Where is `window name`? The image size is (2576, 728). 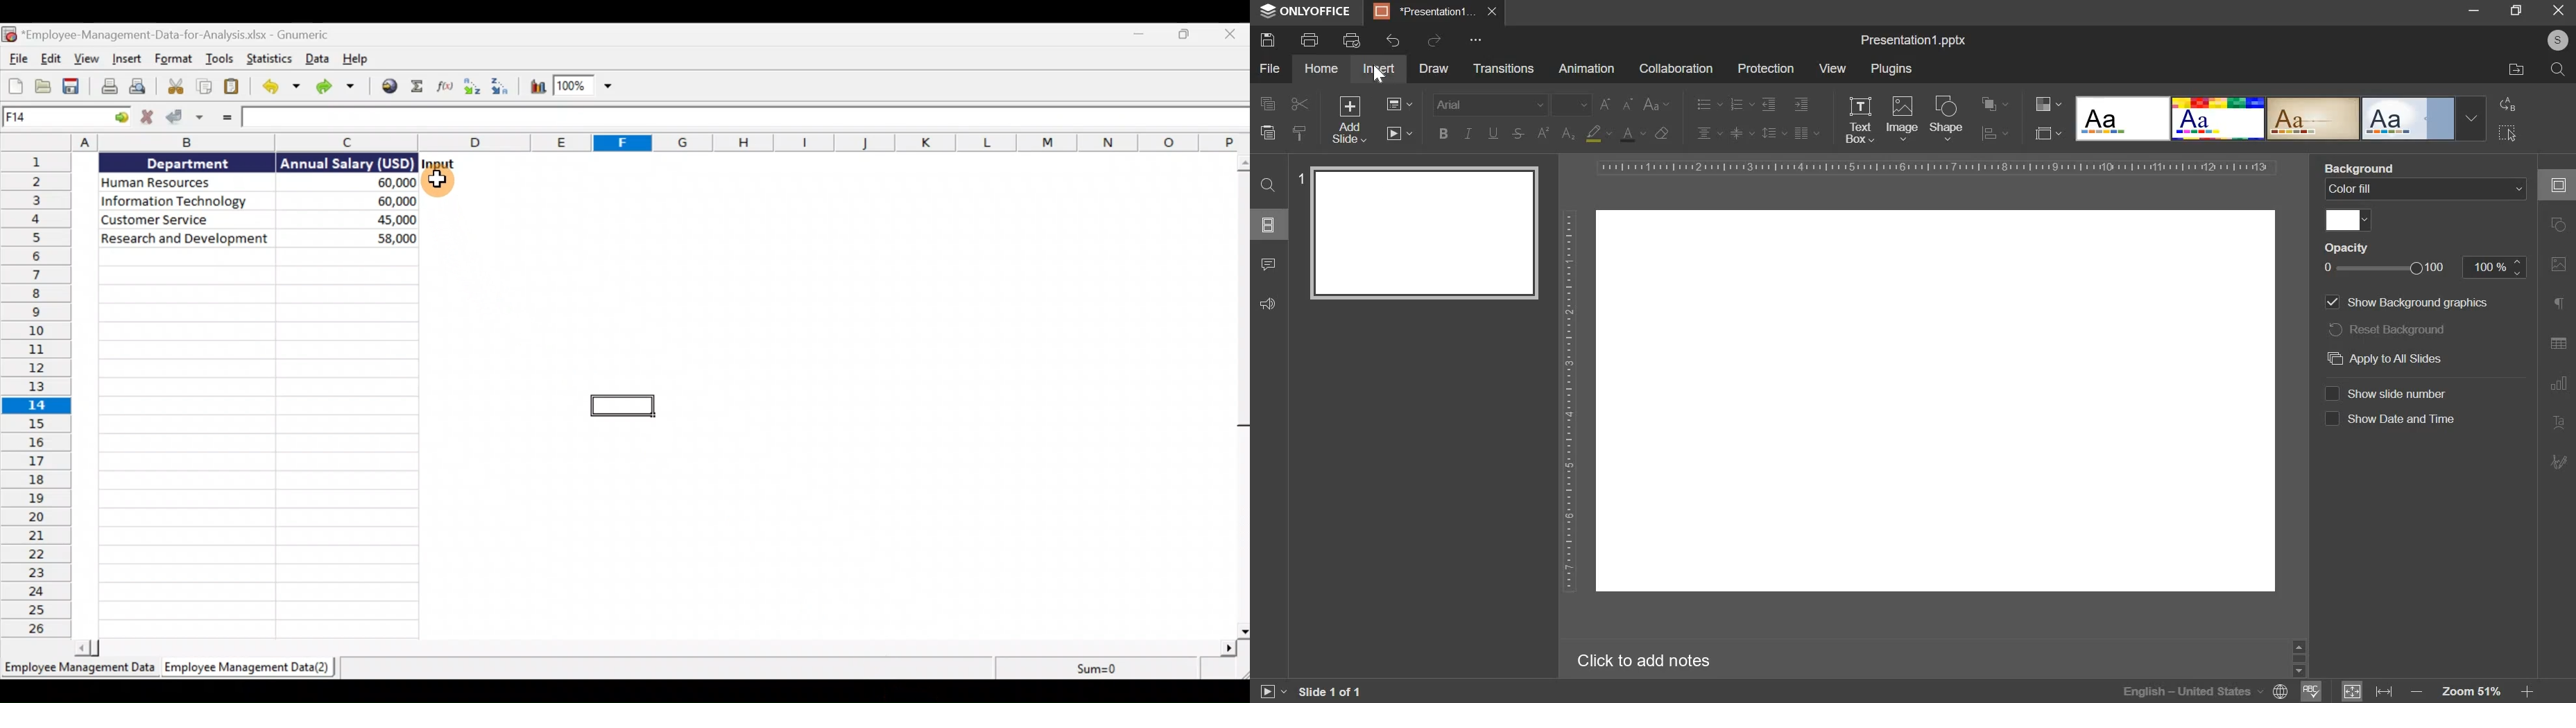
window name is located at coordinates (1307, 12).